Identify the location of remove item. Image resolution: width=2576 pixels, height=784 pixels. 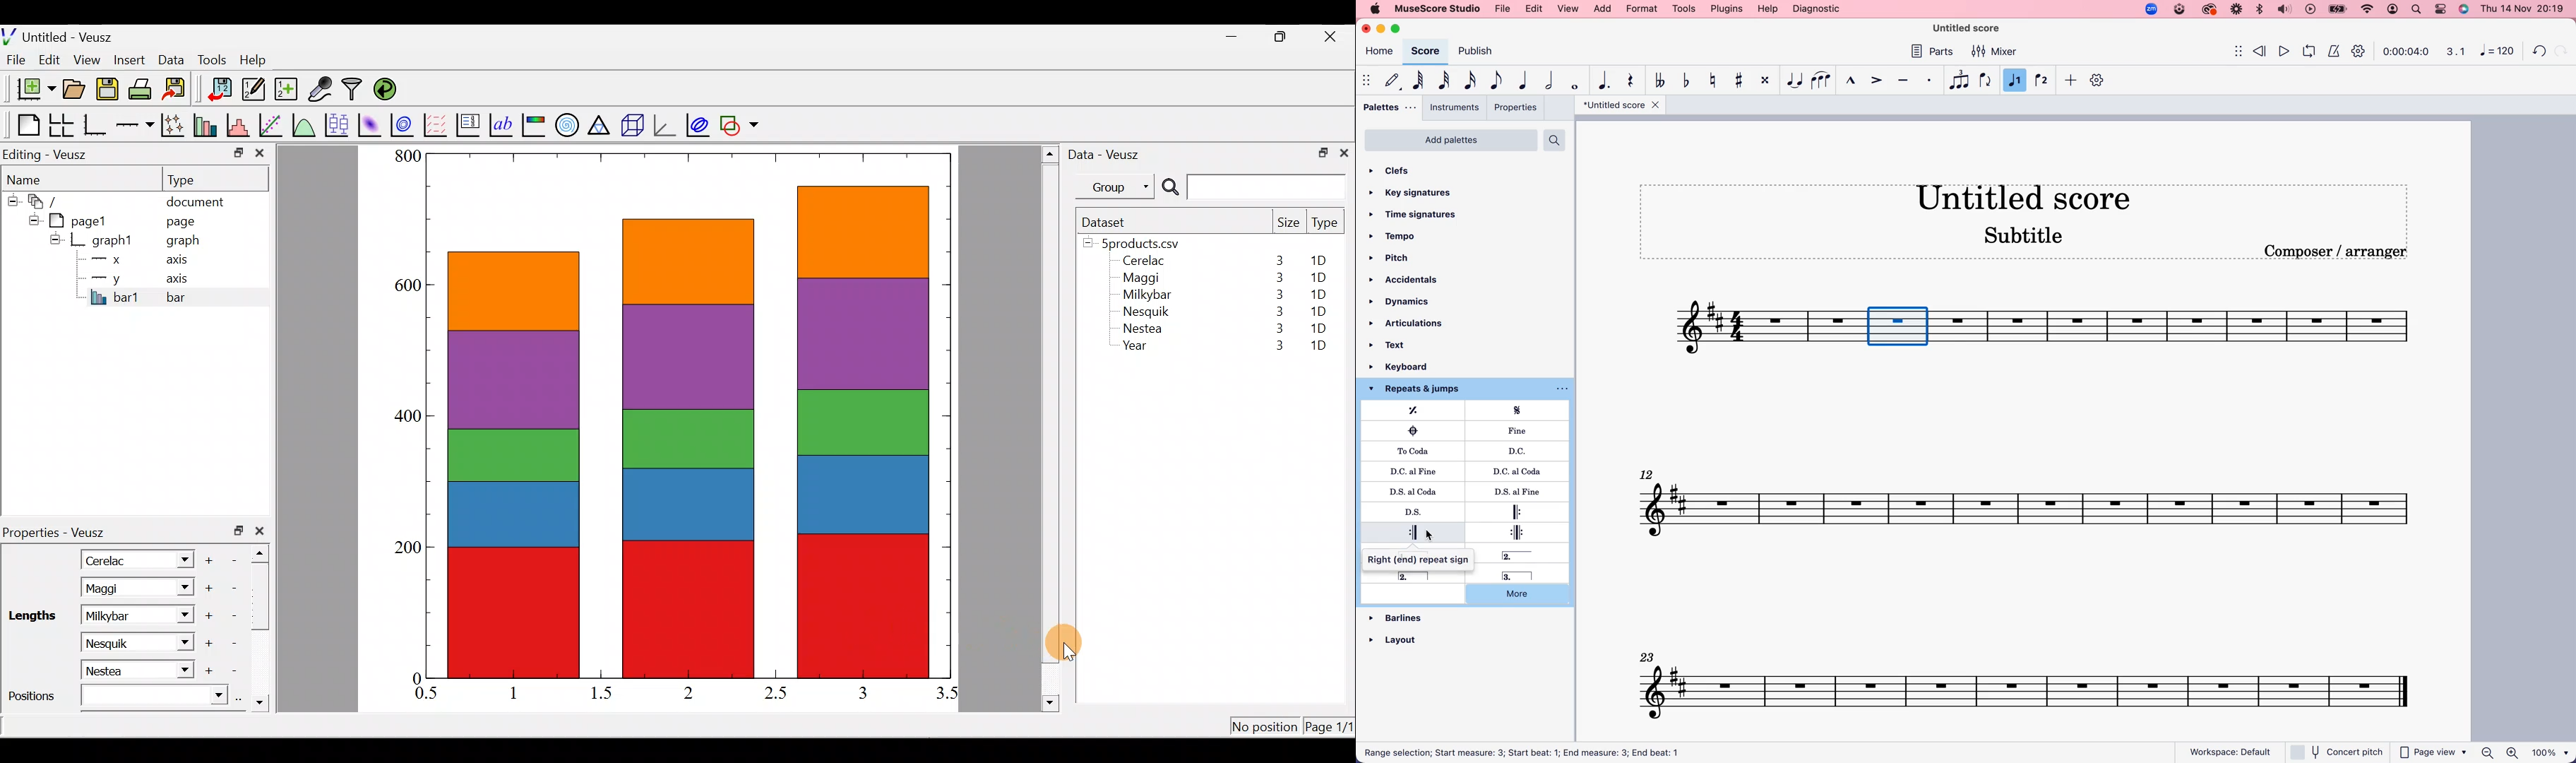
(233, 588).